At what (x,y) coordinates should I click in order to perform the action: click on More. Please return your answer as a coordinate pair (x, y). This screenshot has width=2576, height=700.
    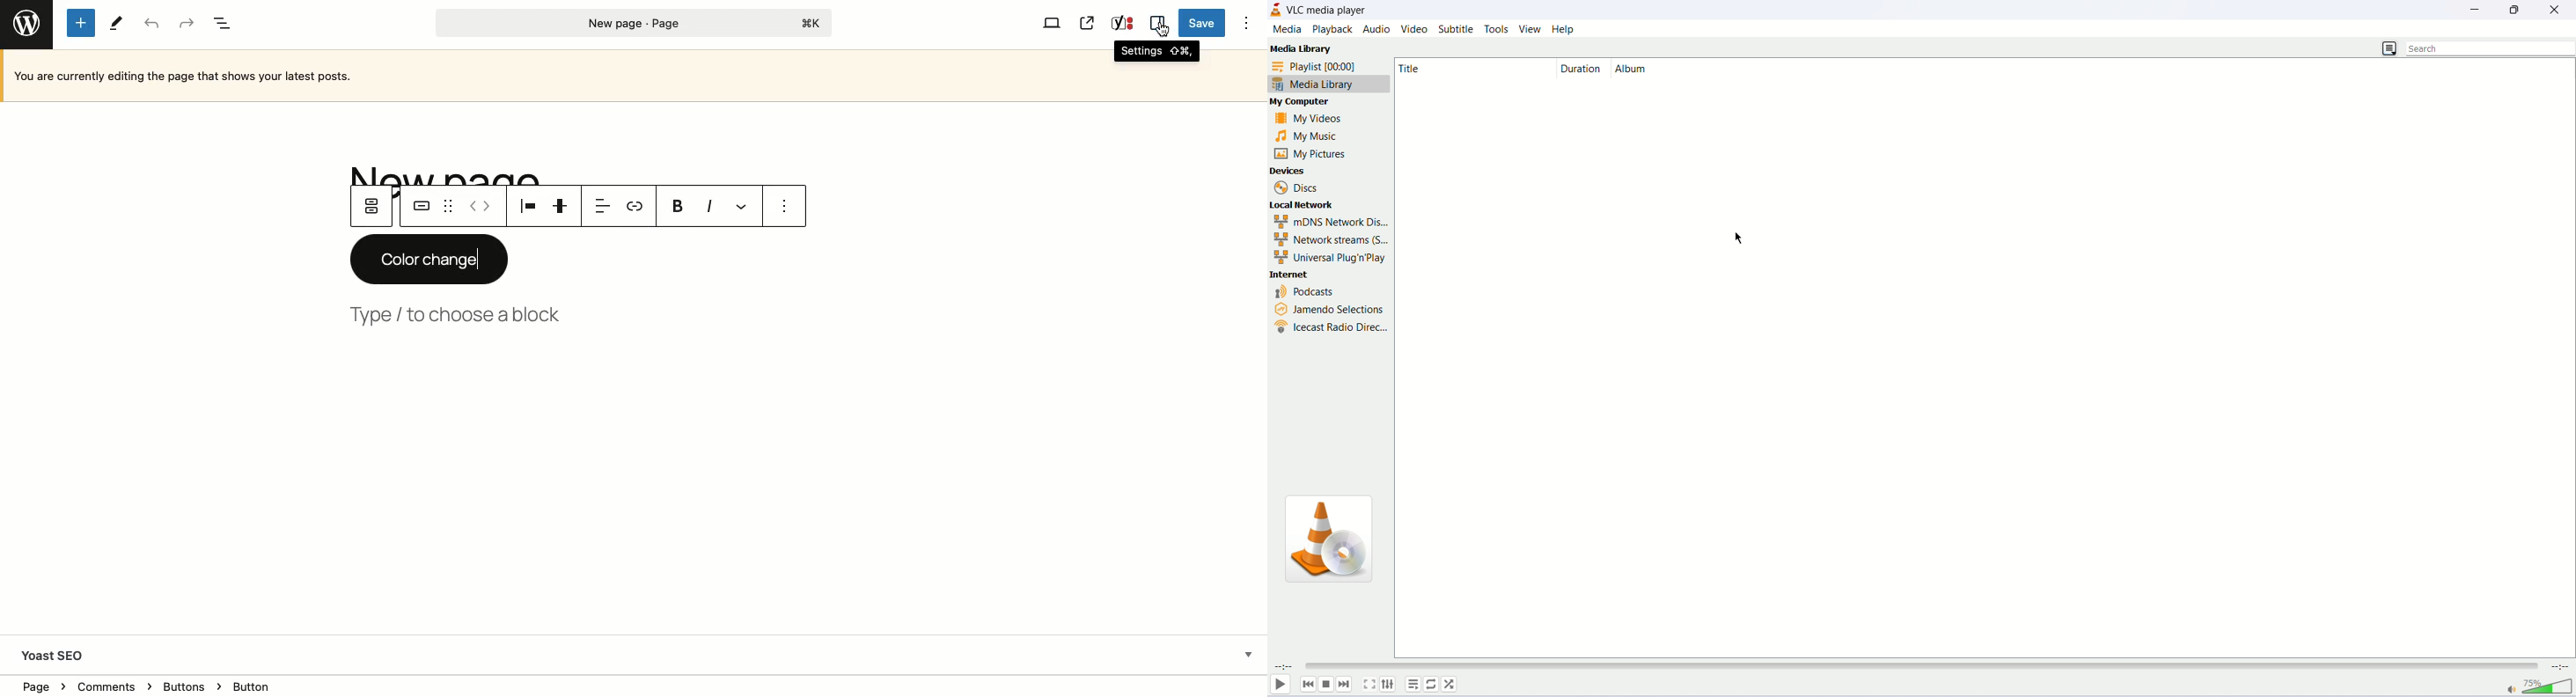
    Looking at the image, I should click on (744, 206).